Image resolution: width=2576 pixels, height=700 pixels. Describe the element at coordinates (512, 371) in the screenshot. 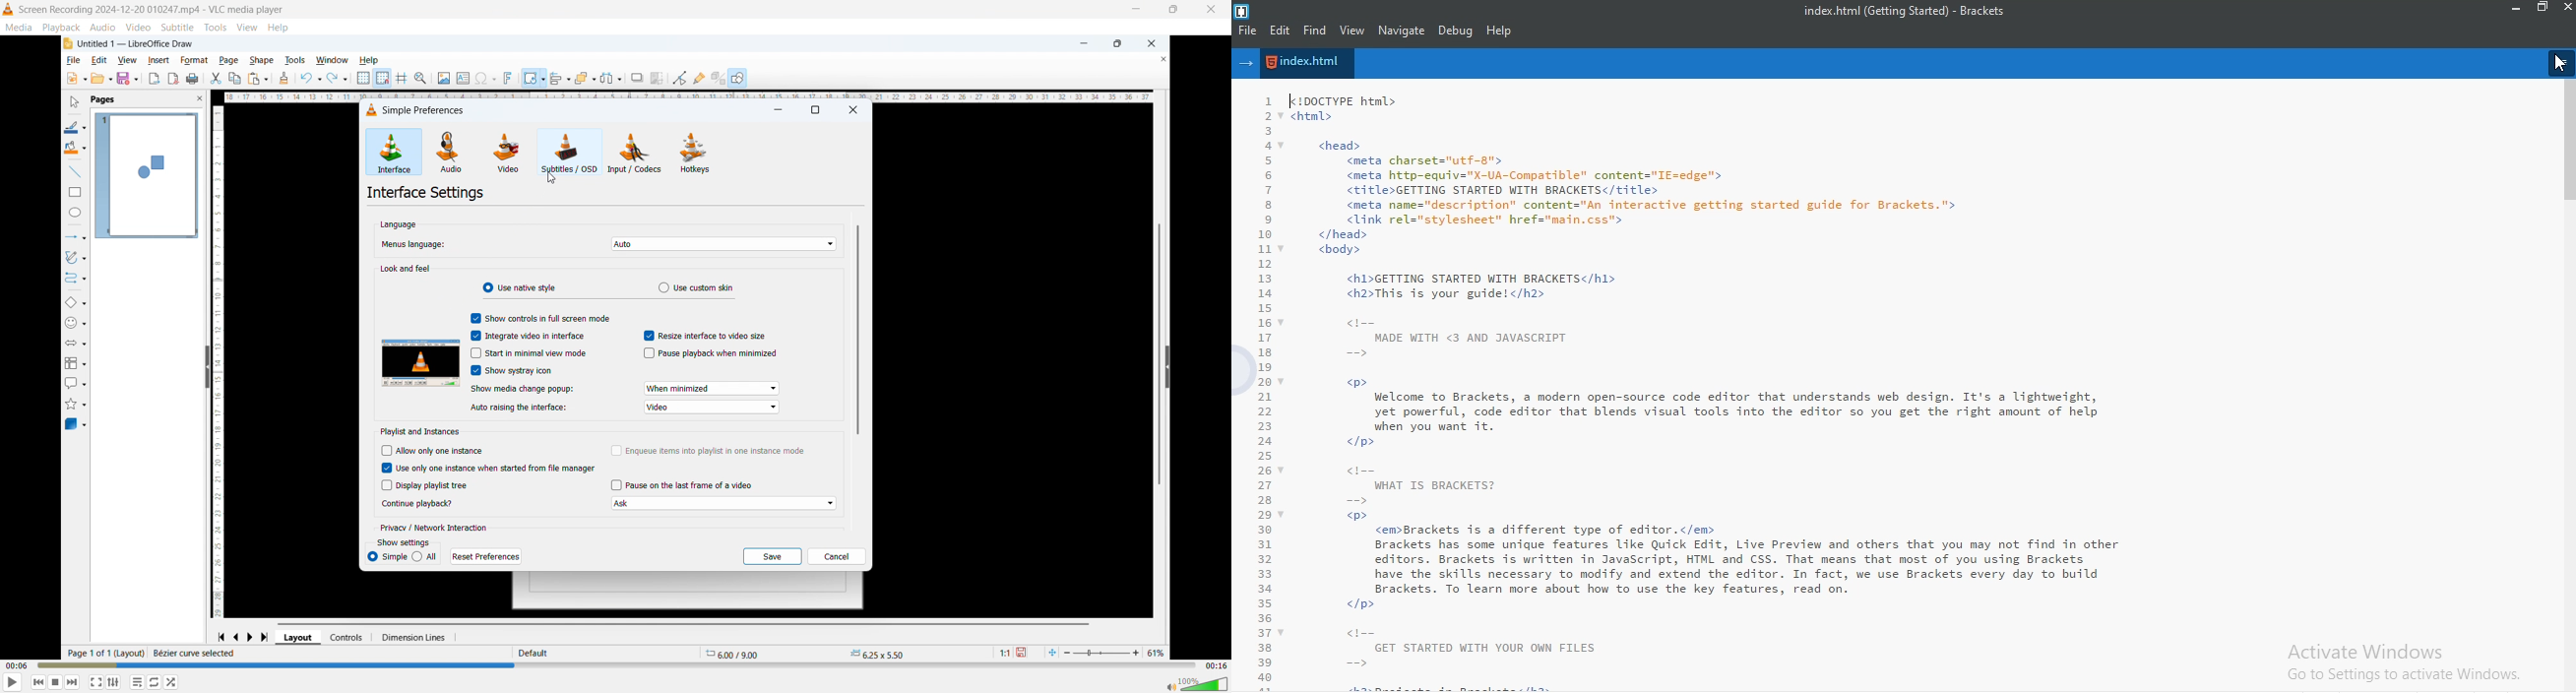

I see `Show system tray icon ` at that location.